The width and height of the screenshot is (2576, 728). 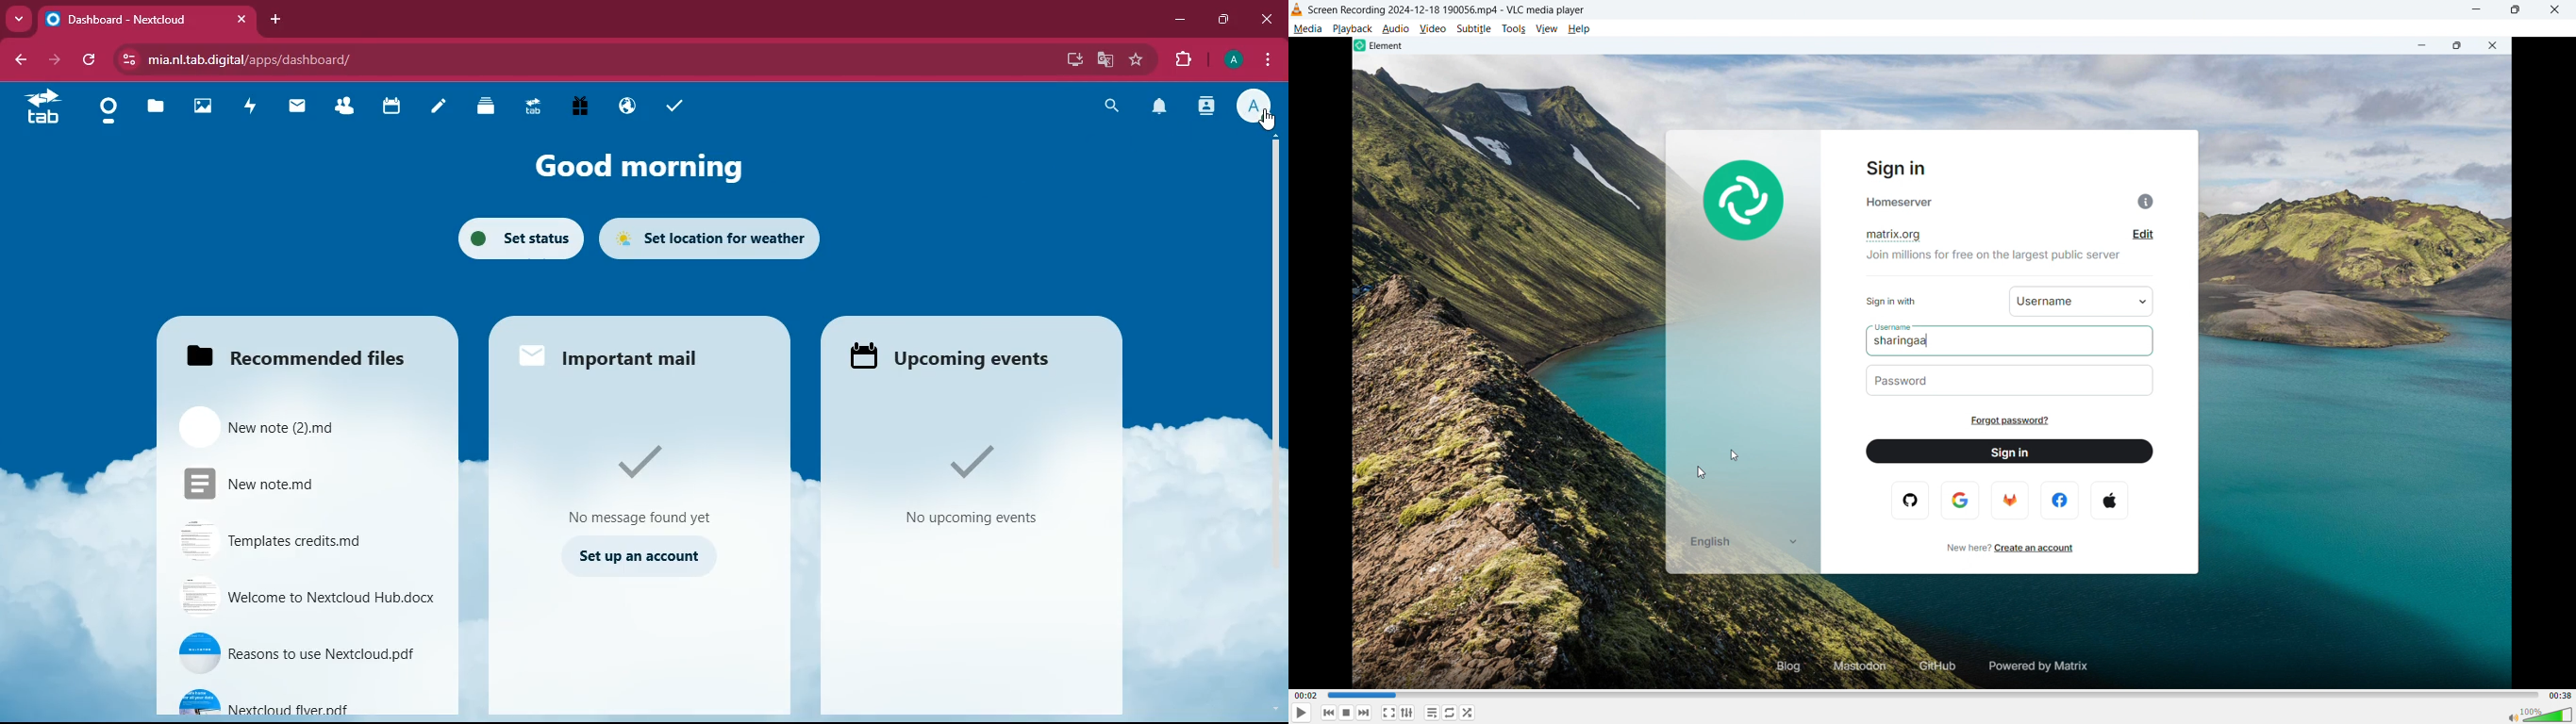 I want to click on VLC Logo , so click(x=1297, y=9).